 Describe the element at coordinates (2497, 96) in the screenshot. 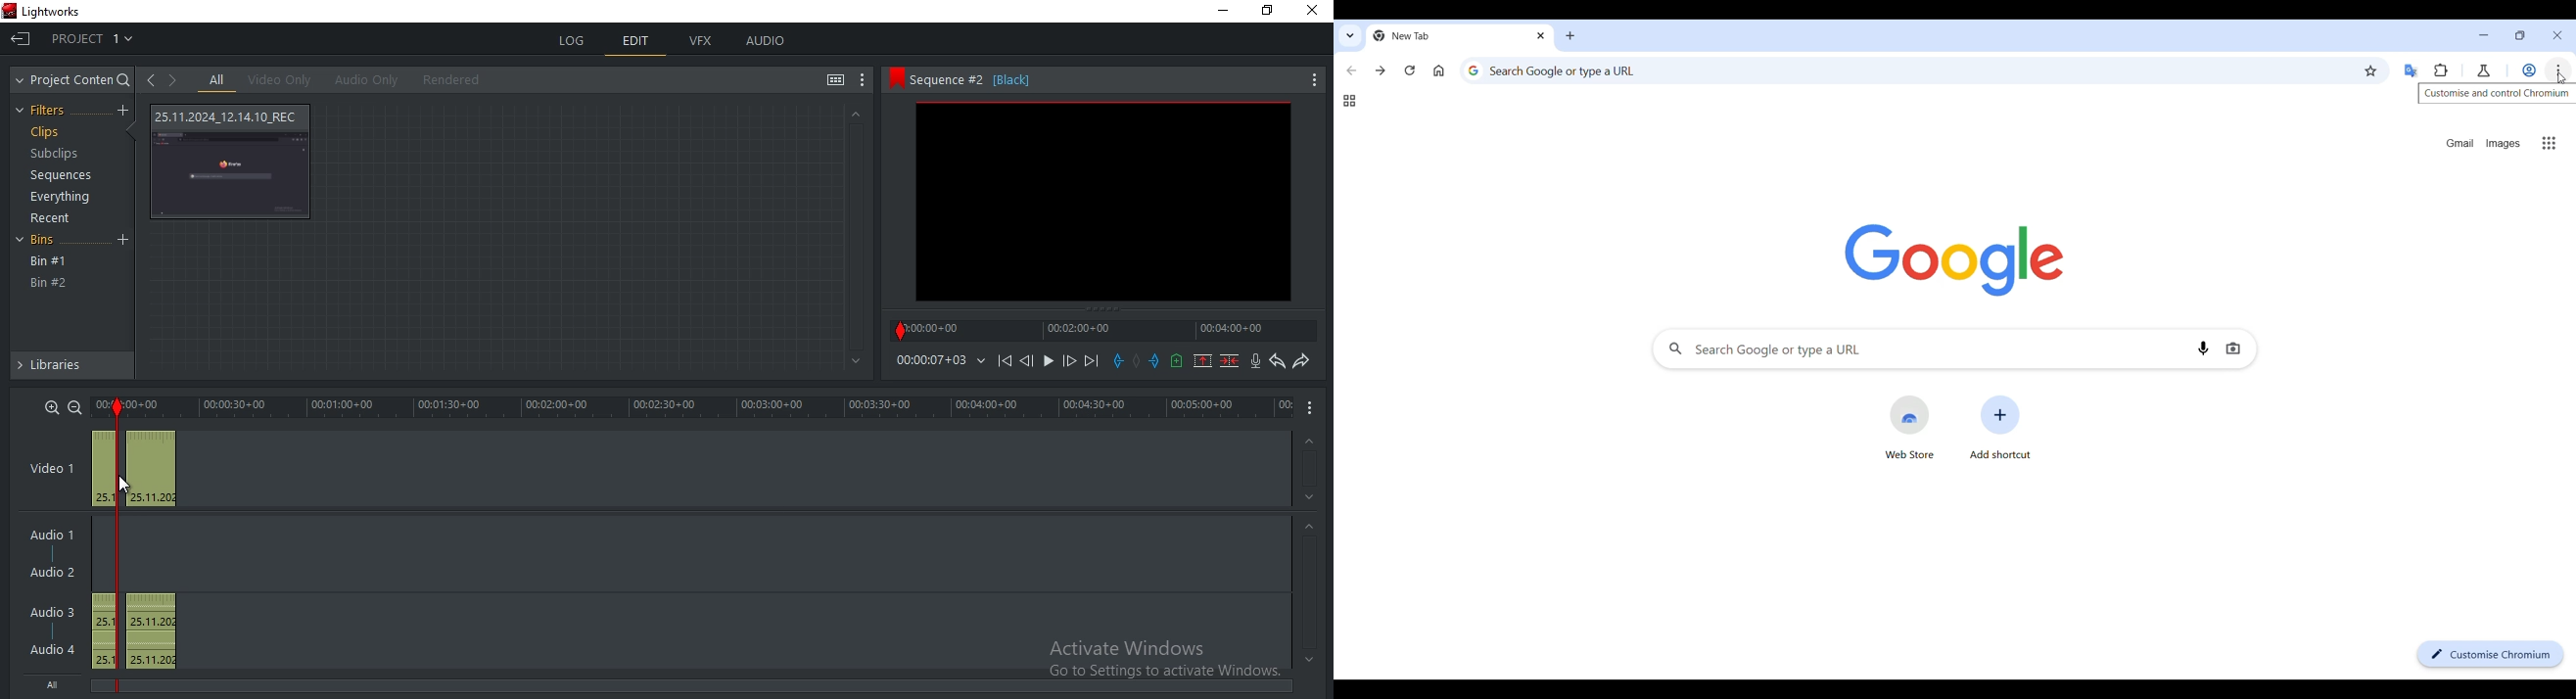

I see `customise and control chromium` at that location.